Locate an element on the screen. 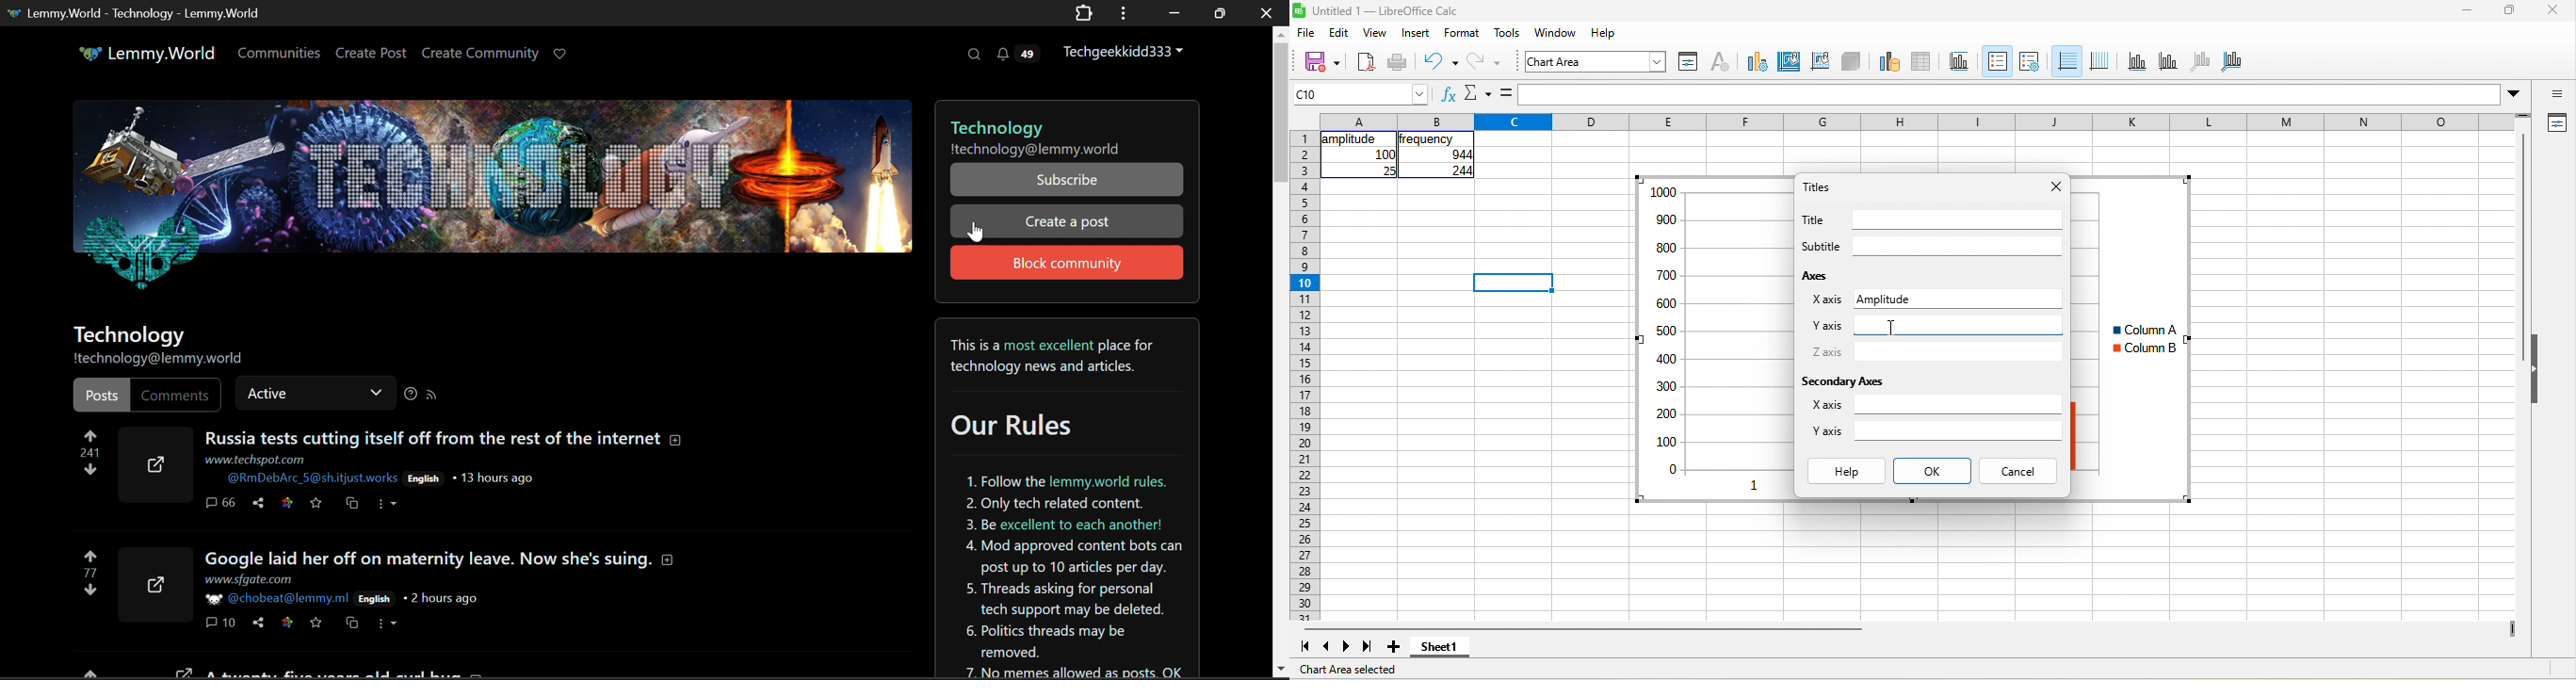 This screenshot has width=2576, height=700. Untitled 1 — LibreOffice Calc is located at coordinates (1386, 11).